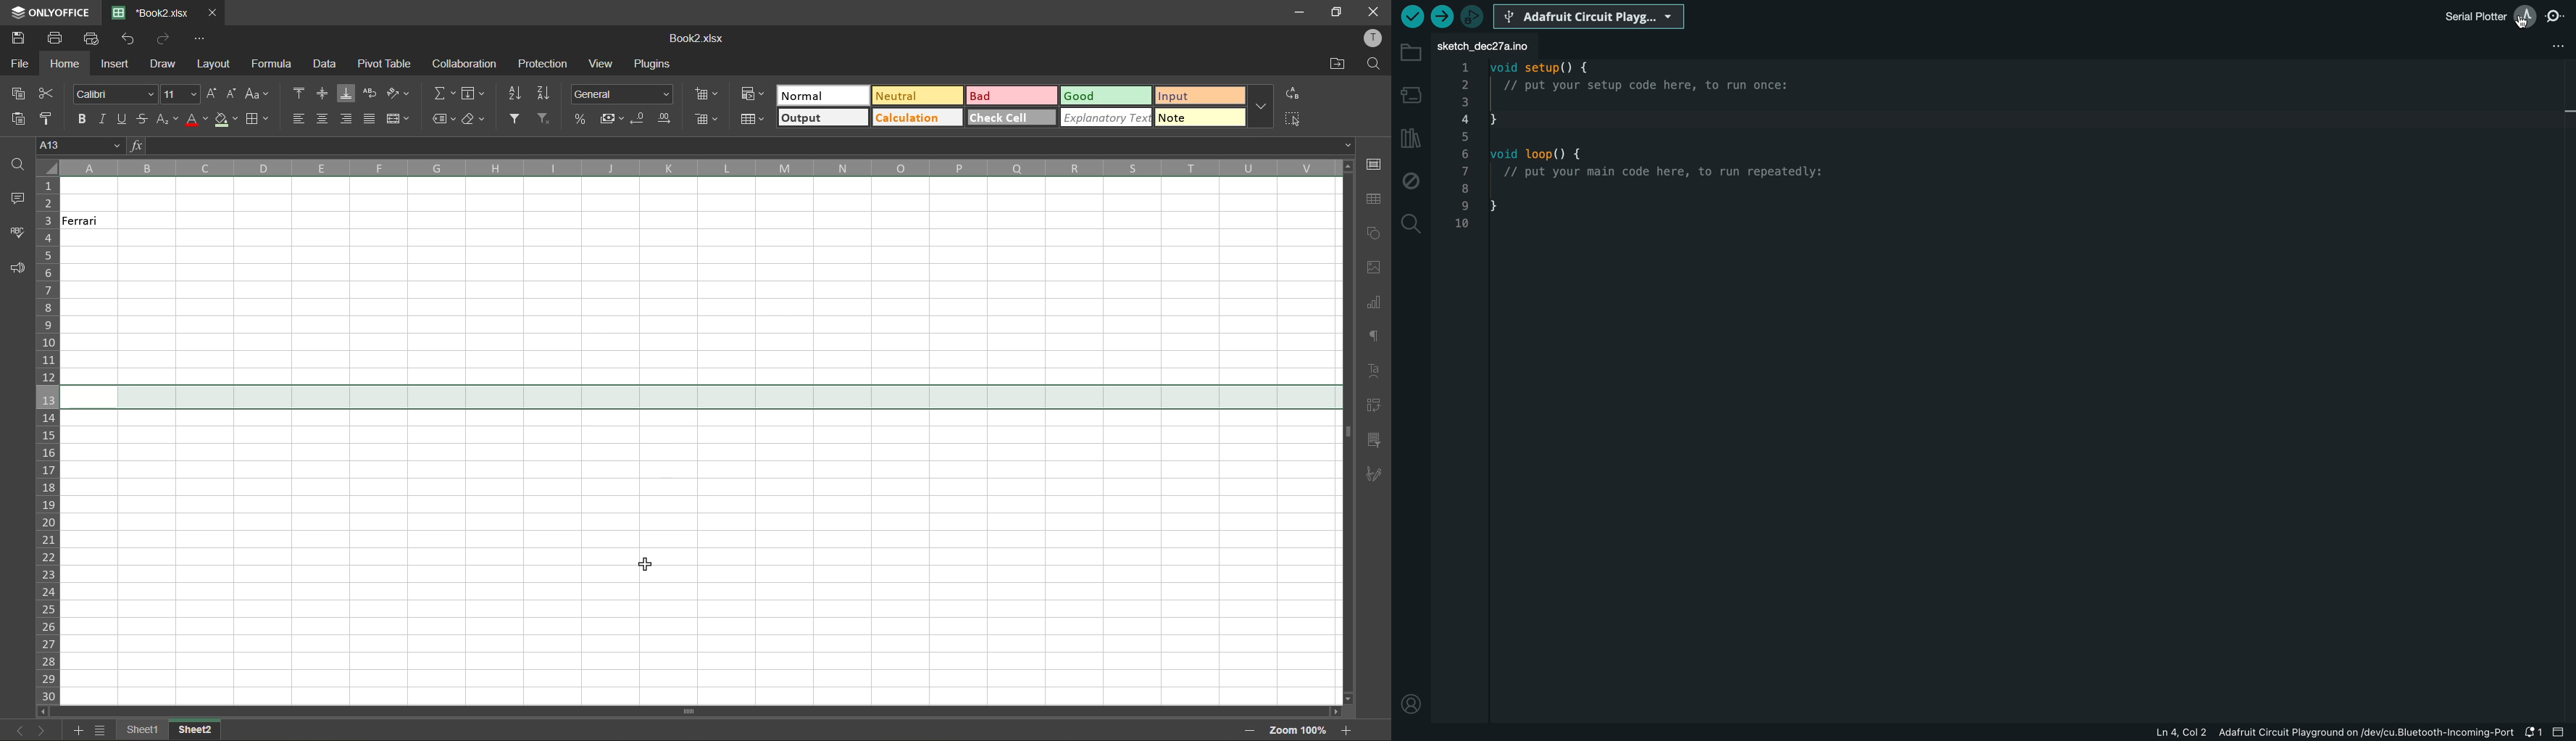 The image size is (2576, 756). I want to click on clear filter, so click(546, 120).